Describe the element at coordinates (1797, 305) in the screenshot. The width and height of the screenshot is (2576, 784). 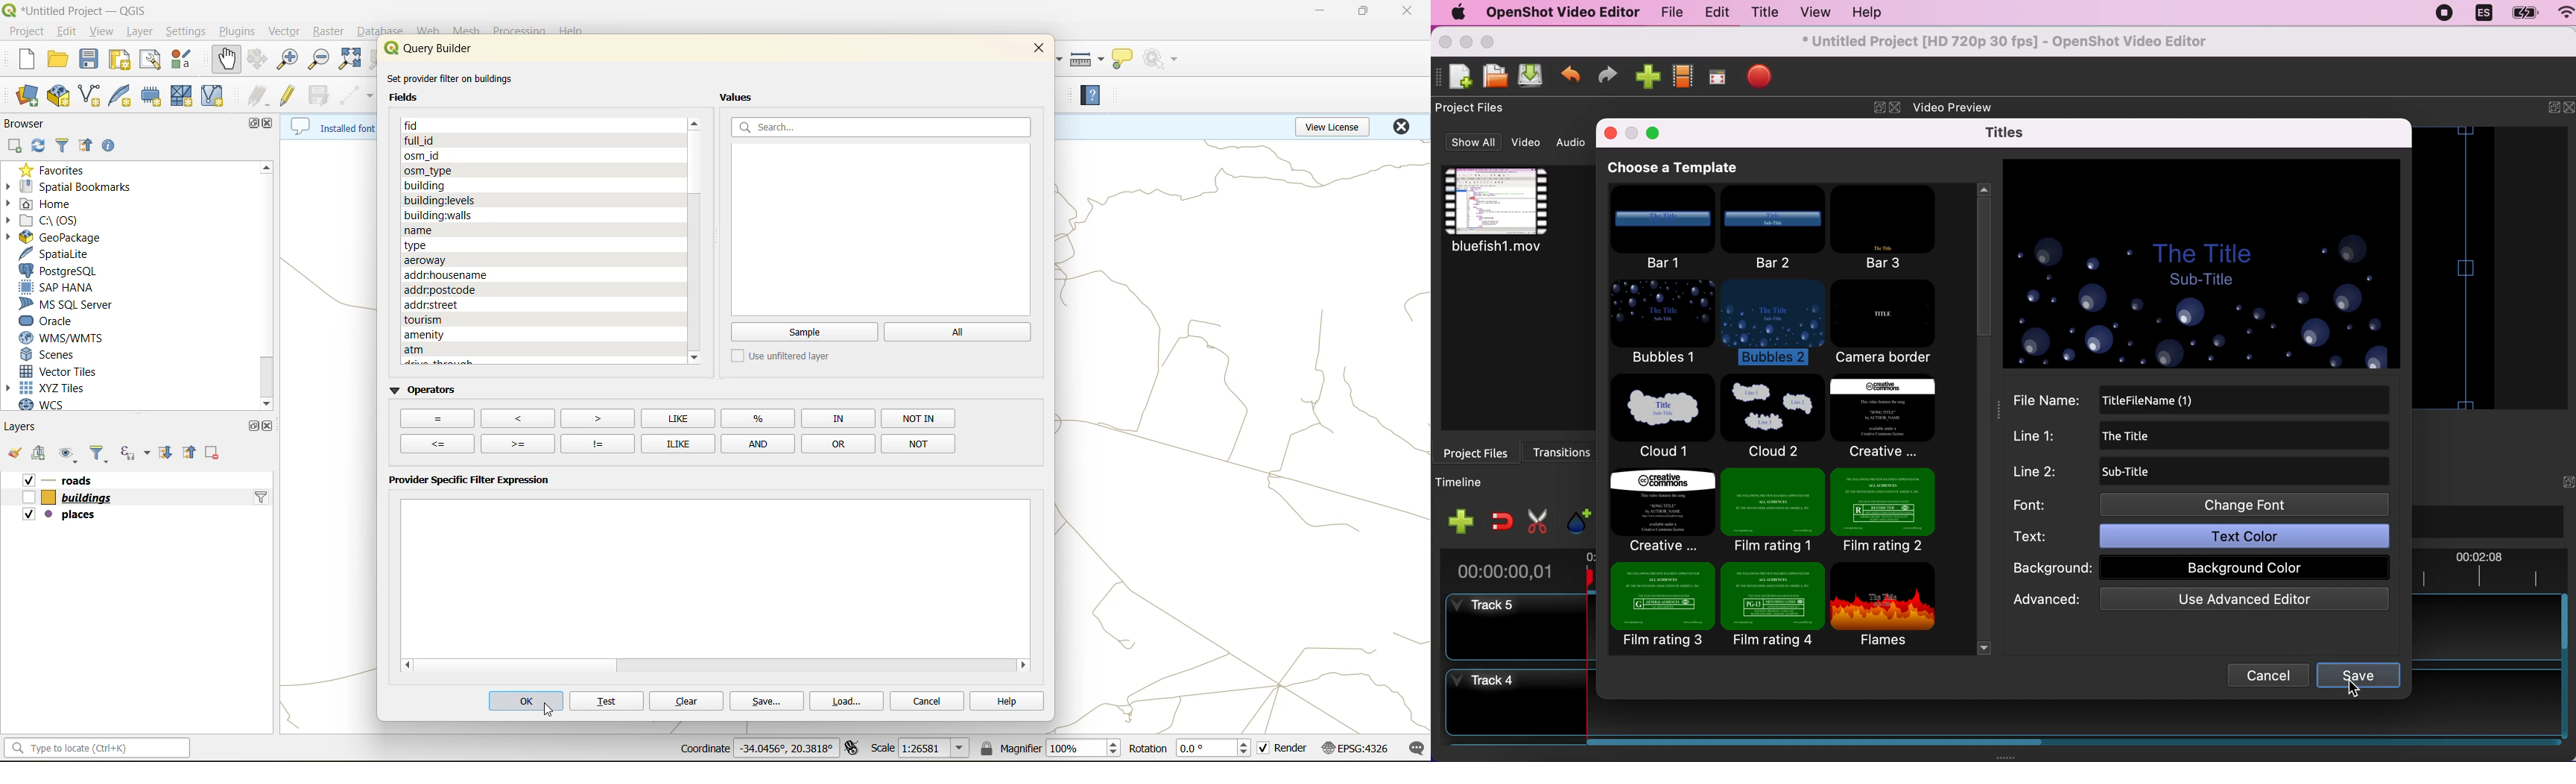
I see `cursor on bubbles` at that location.